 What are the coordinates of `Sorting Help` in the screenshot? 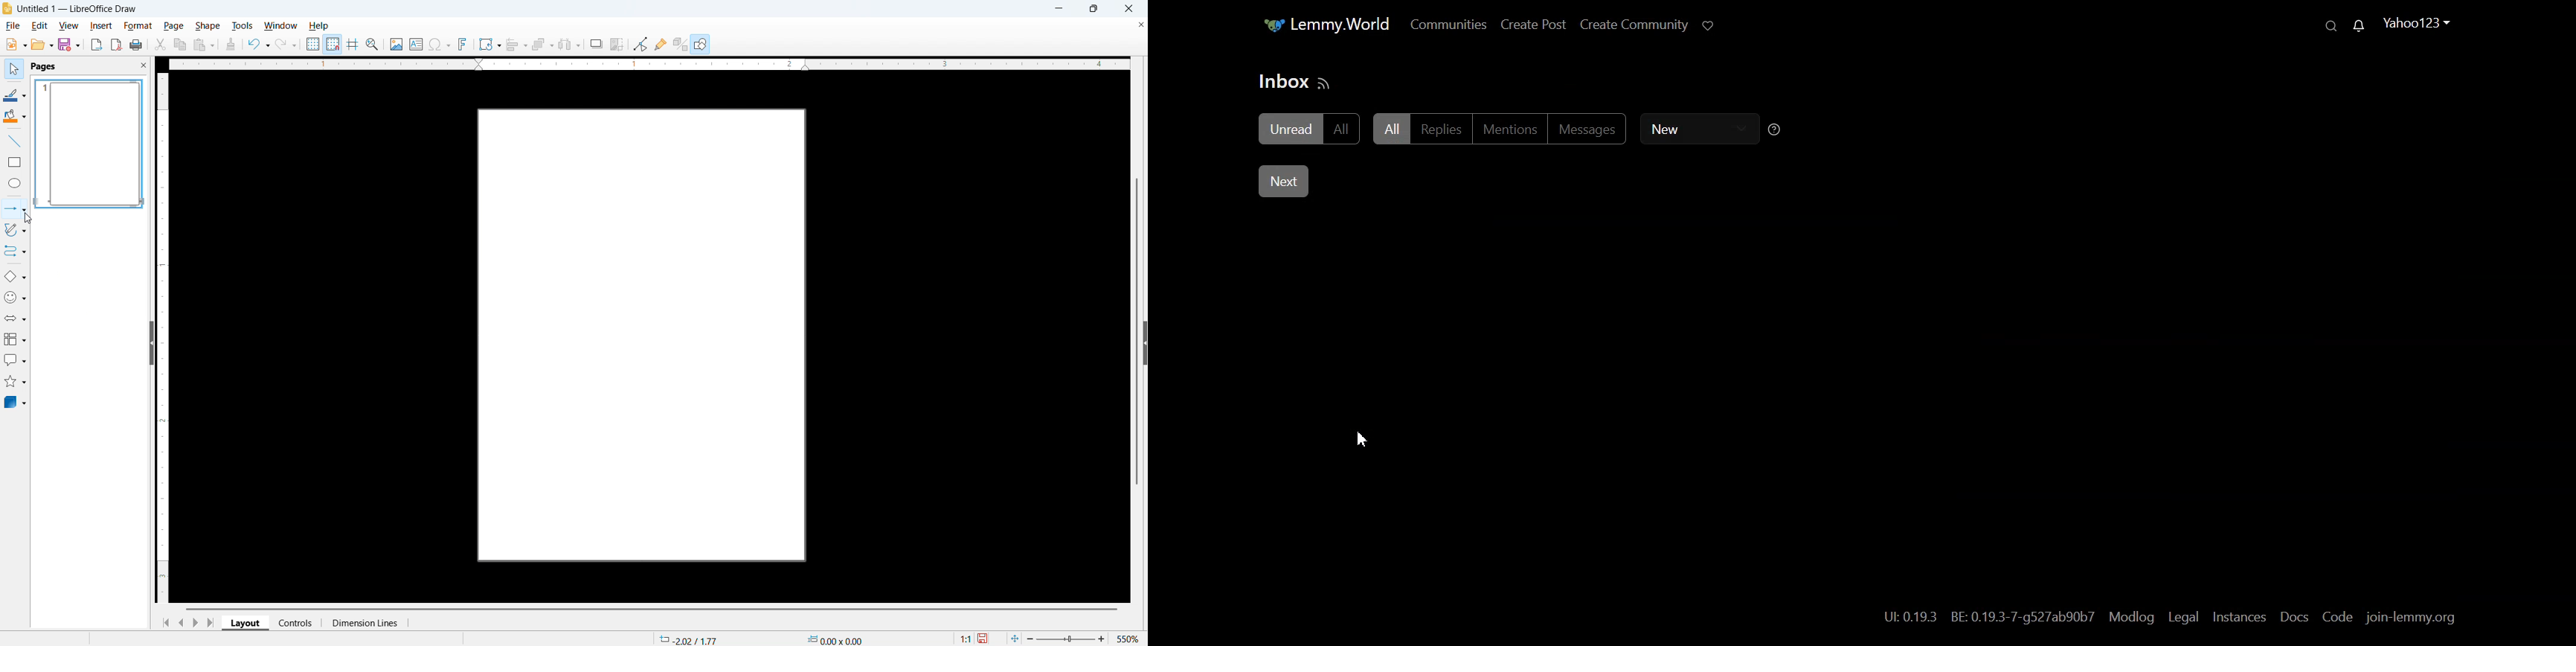 It's located at (1776, 129).